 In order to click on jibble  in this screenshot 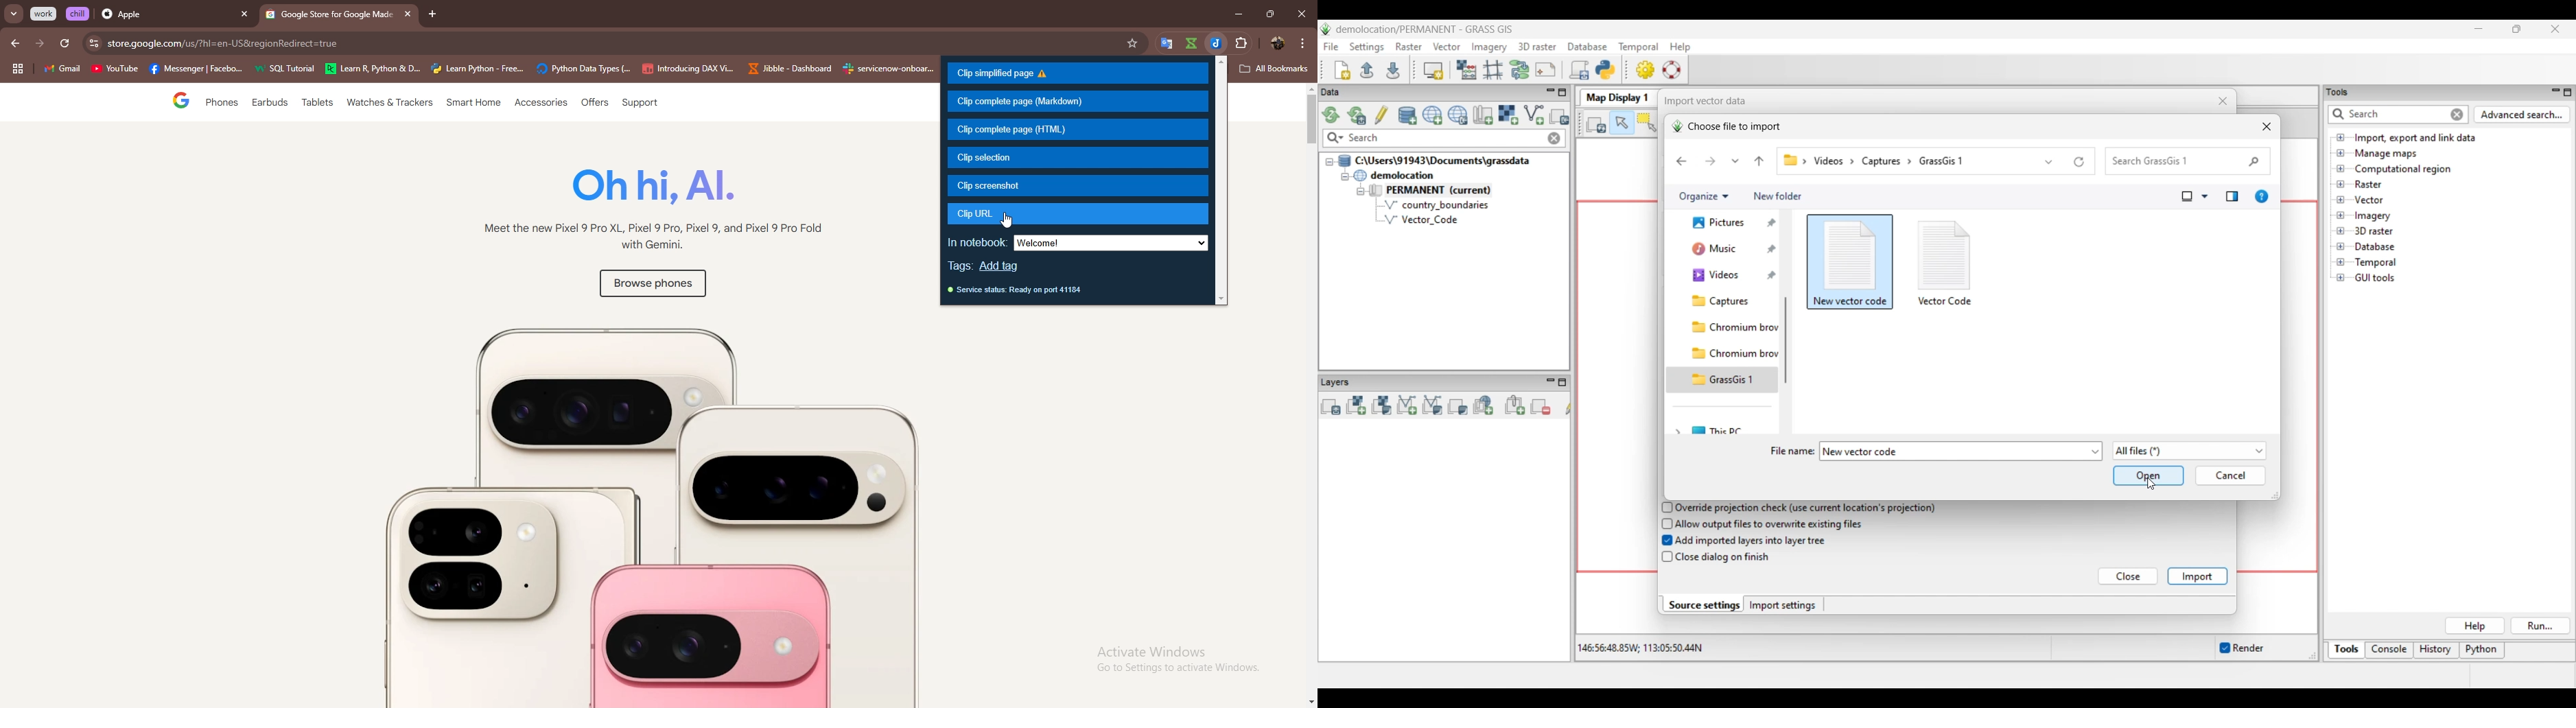, I will do `click(1215, 43)`.